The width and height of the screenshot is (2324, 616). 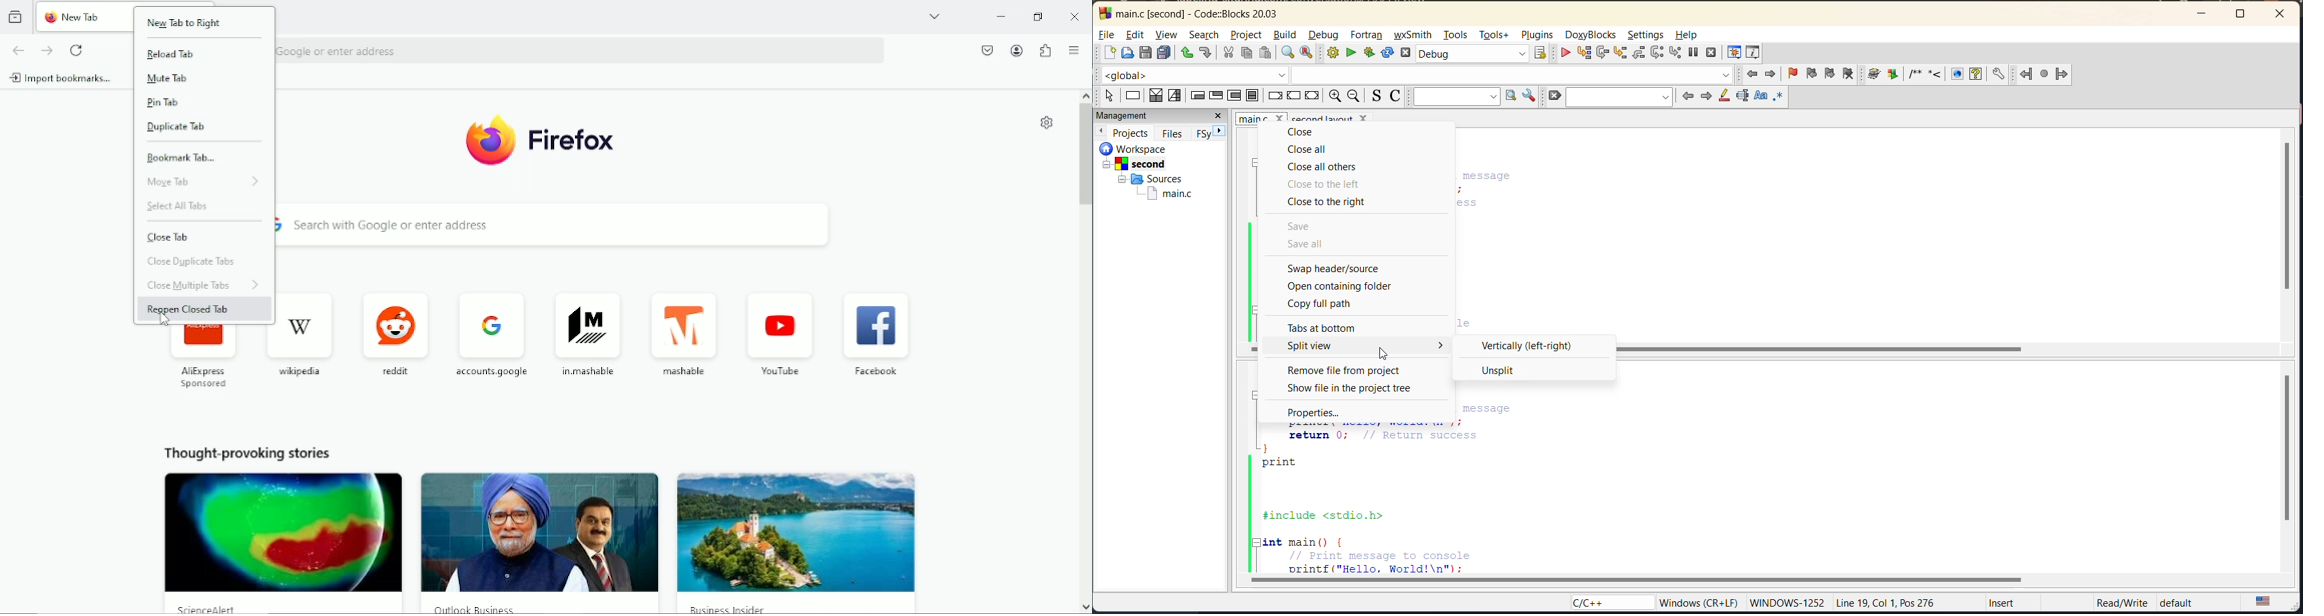 I want to click on Extensions, so click(x=1045, y=51).